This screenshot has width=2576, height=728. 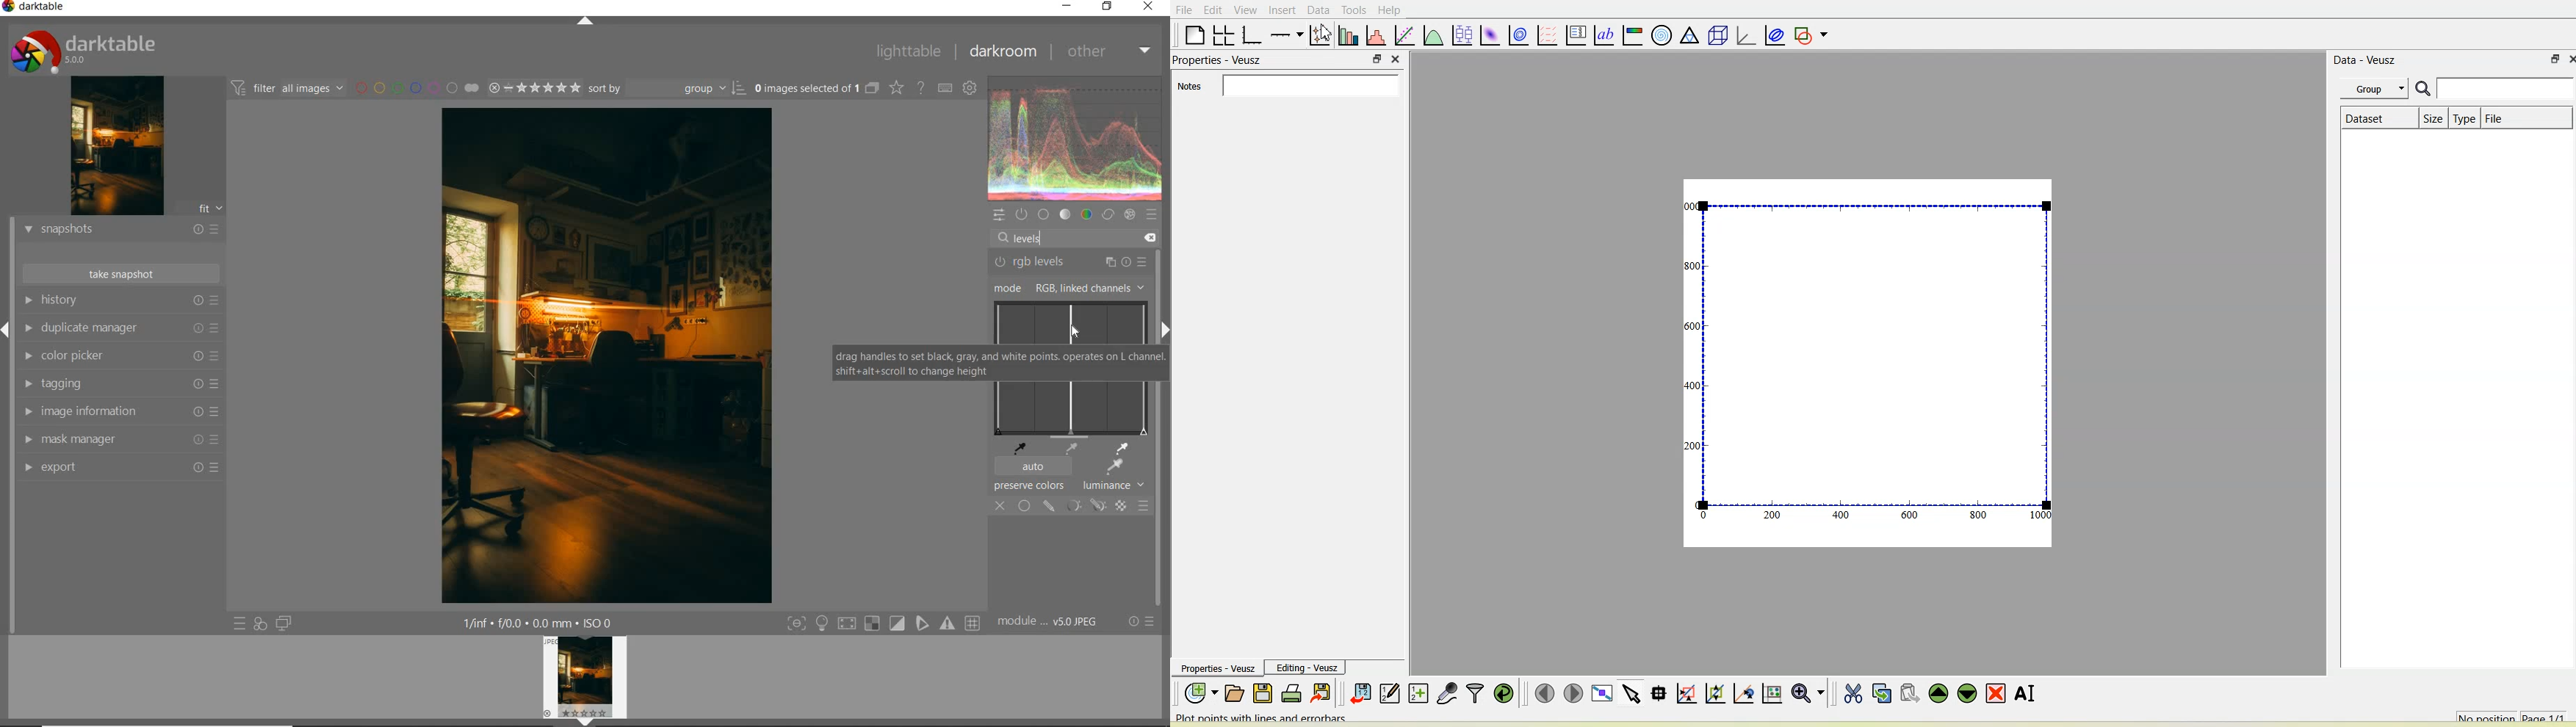 I want to click on mask options, so click(x=1084, y=506).